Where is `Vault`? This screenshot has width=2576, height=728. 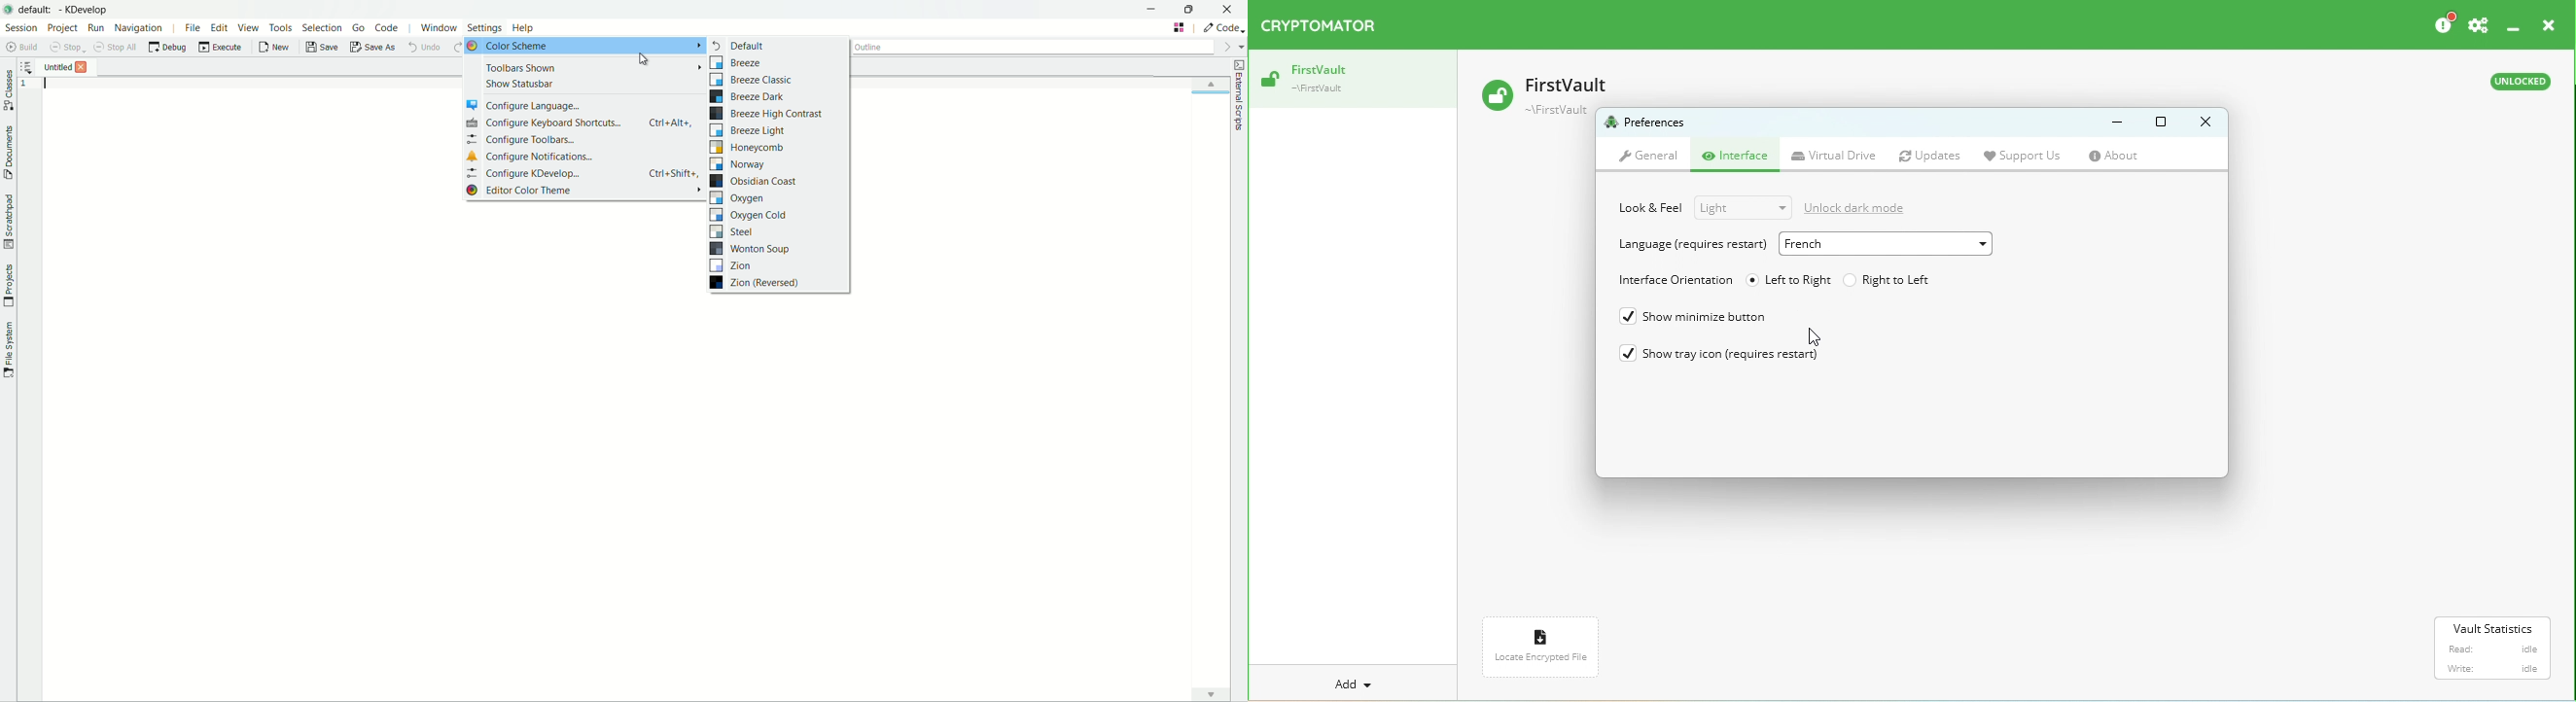
Vault is located at coordinates (1350, 80).